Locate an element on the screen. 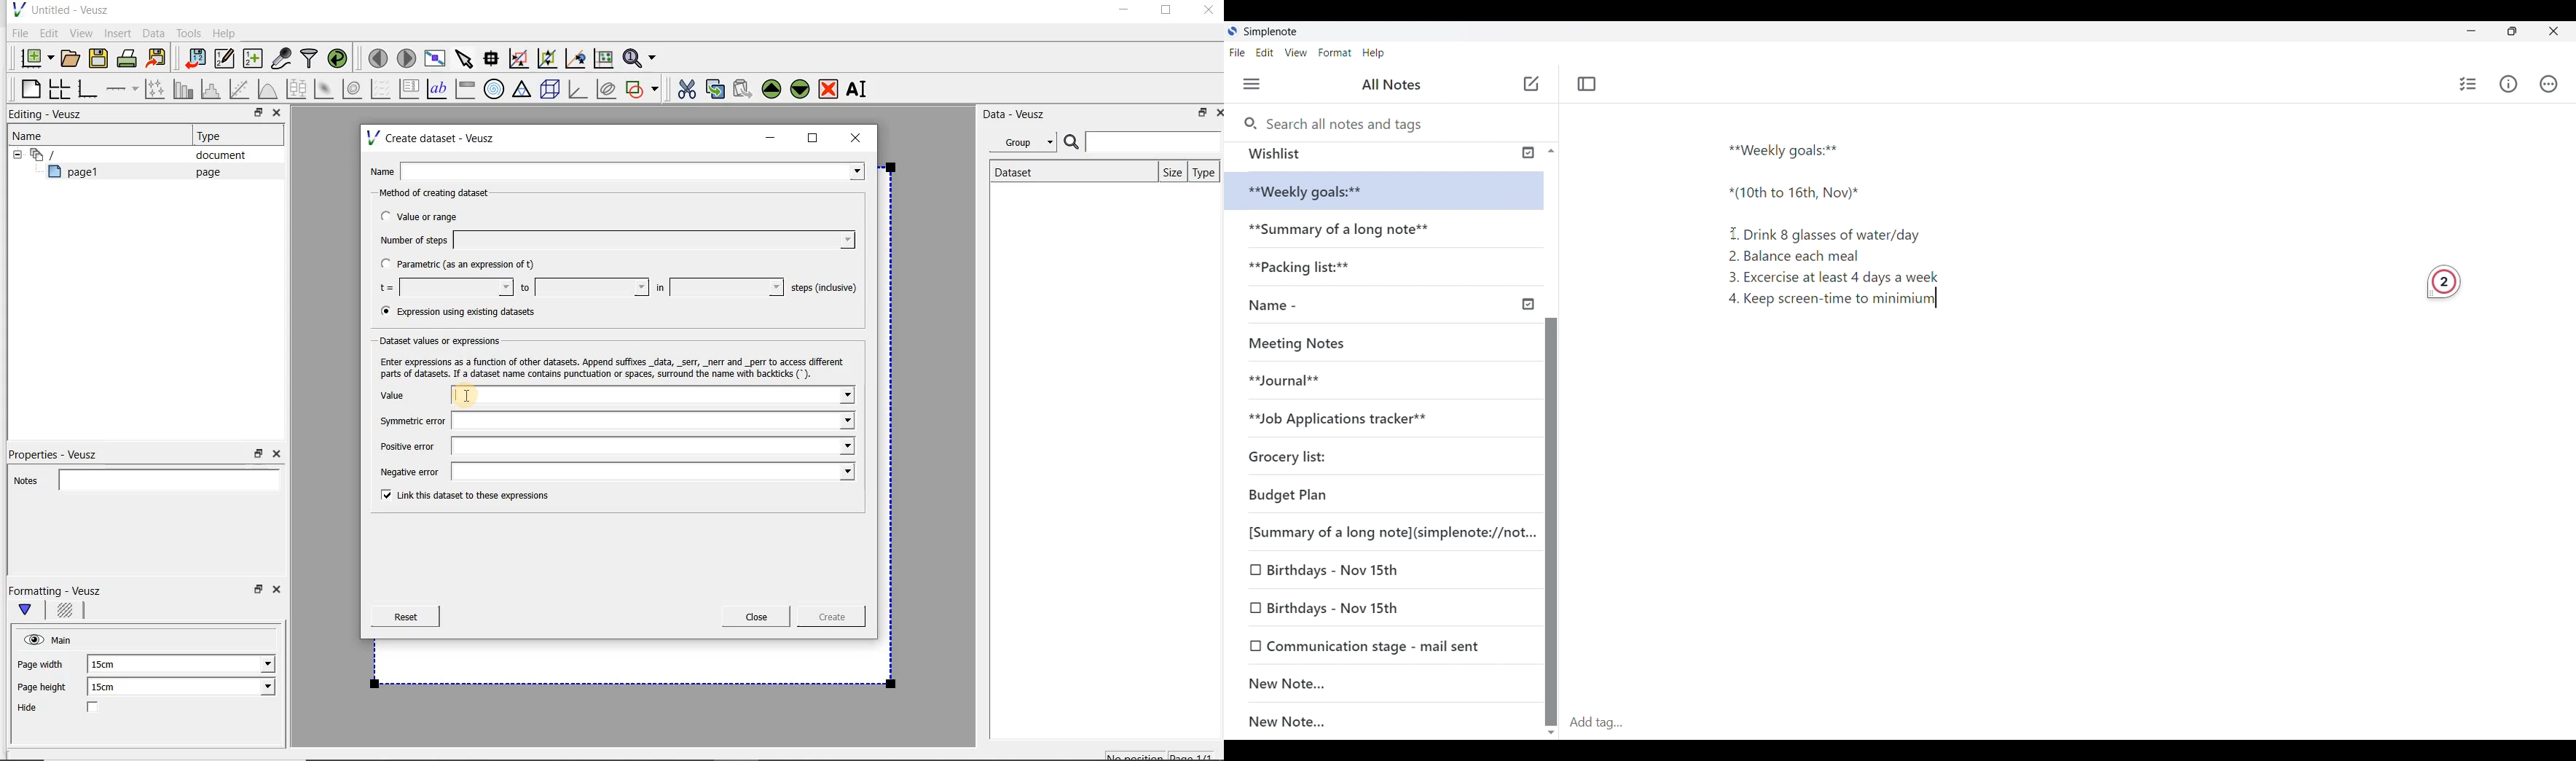 This screenshot has width=2576, height=784. New note is located at coordinates (1376, 683).